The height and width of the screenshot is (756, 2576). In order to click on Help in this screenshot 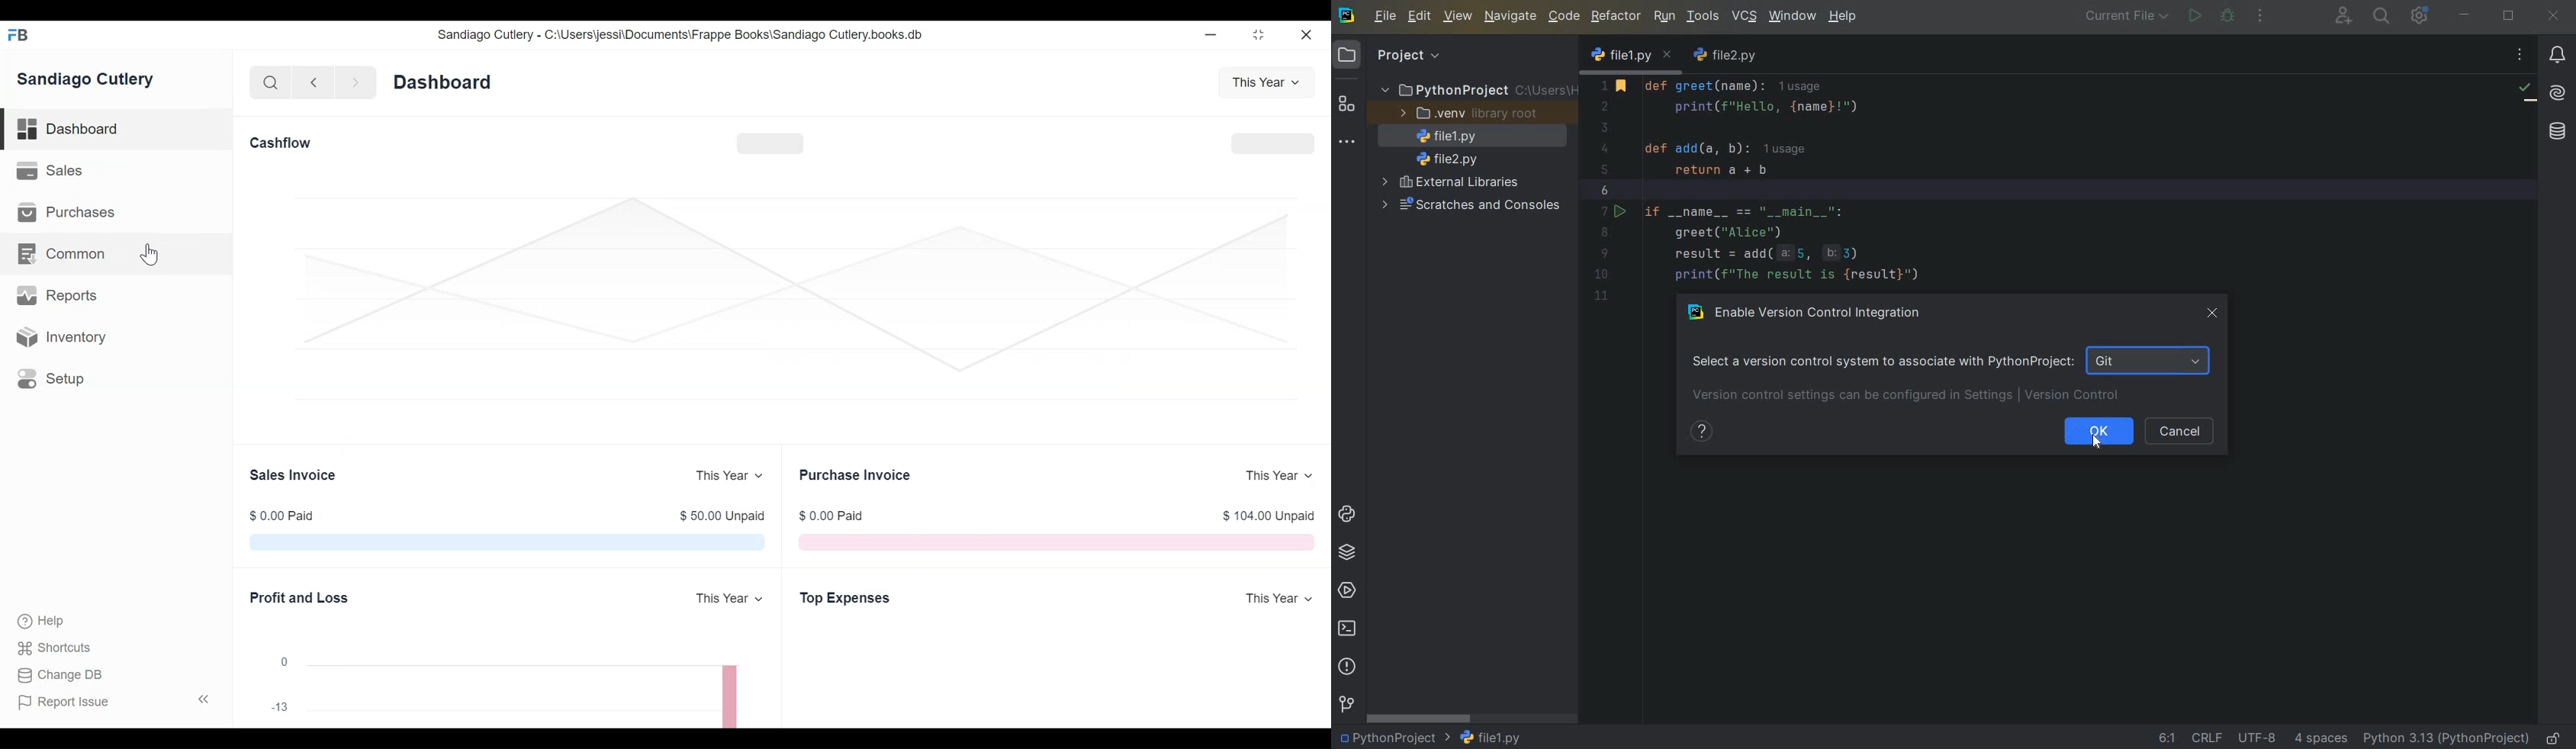, I will do `click(40, 620)`.